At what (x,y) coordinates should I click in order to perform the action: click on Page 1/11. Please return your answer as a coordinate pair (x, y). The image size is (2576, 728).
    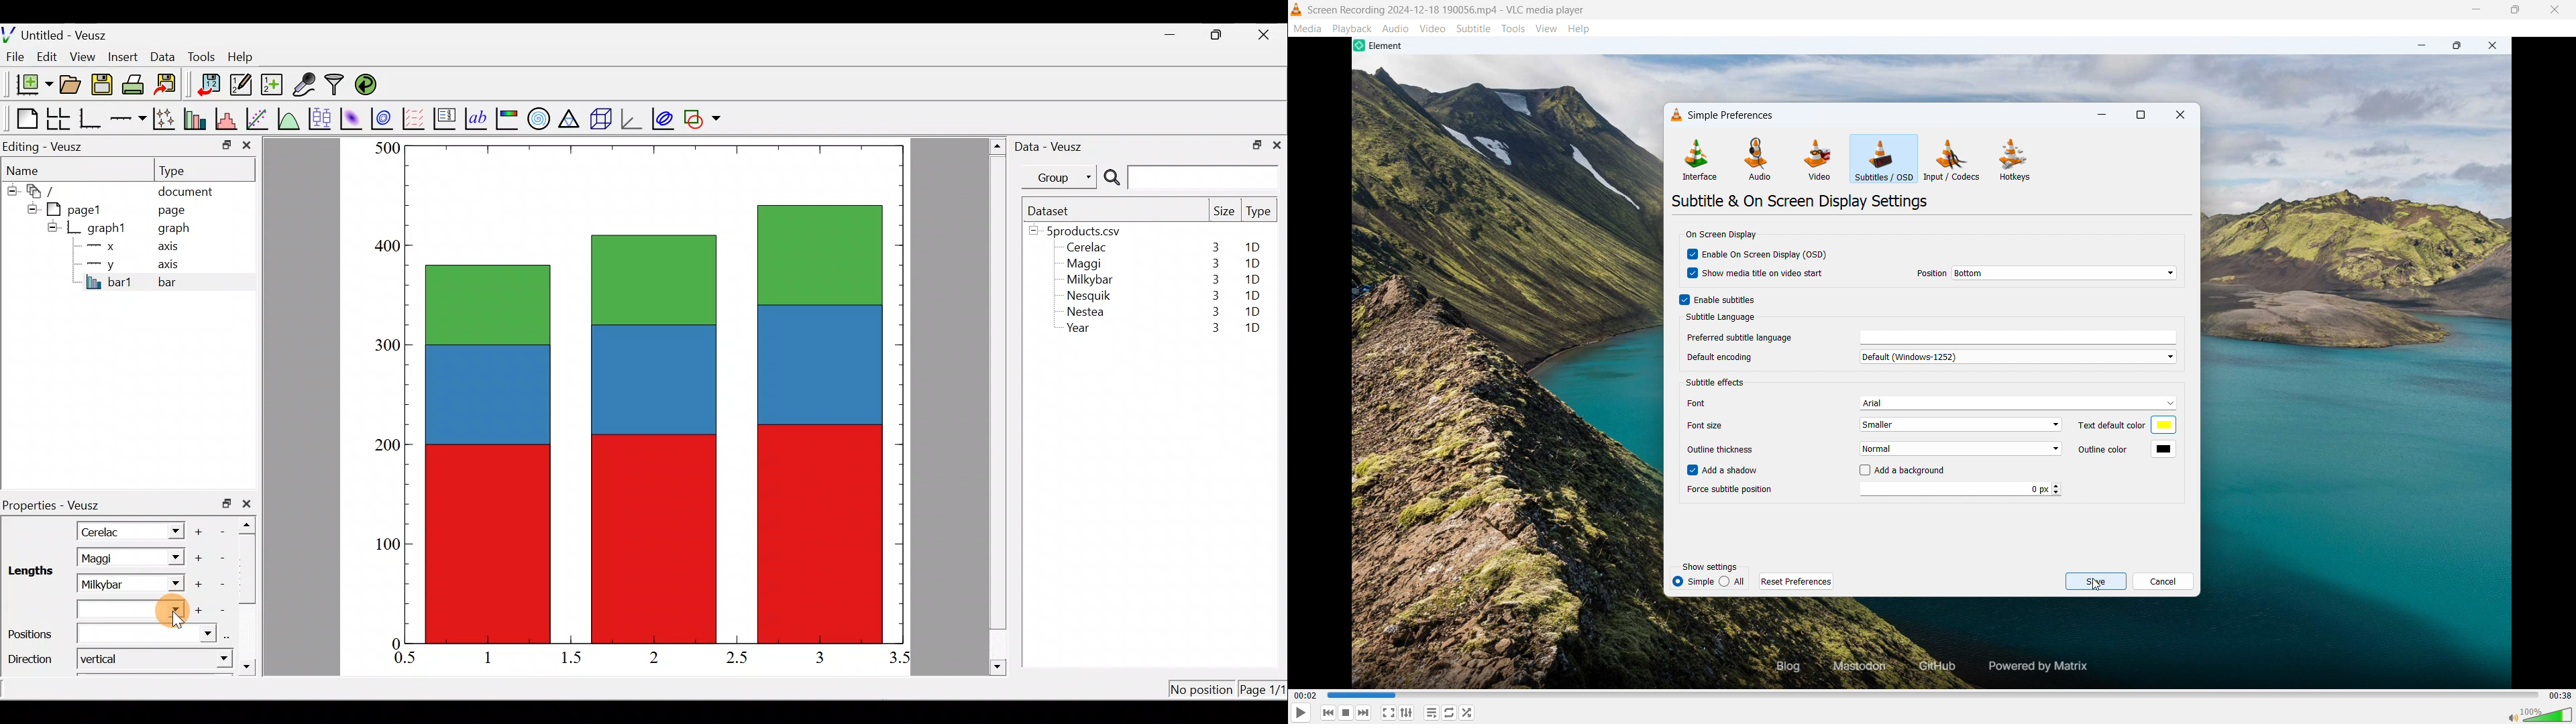
    Looking at the image, I should click on (1265, 692).